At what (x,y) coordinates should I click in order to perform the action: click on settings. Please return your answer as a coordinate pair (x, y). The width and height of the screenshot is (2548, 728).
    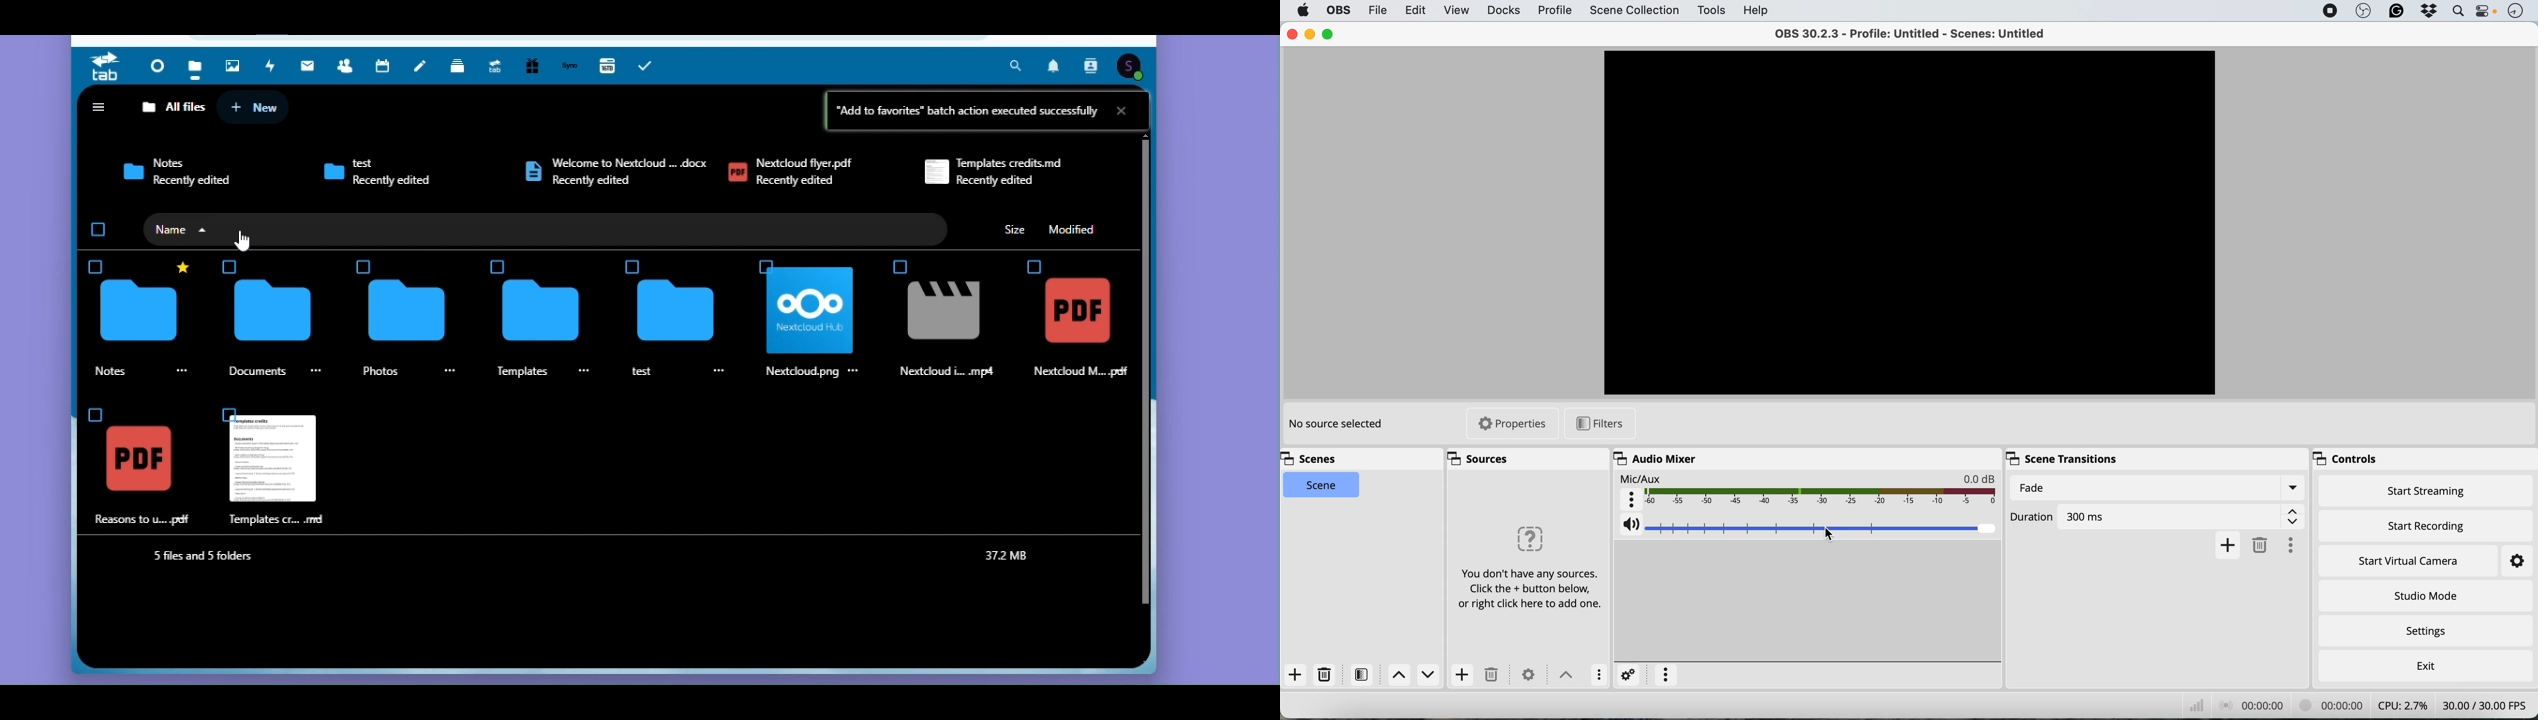
    Looking at the image, I should click on (2517, 562).